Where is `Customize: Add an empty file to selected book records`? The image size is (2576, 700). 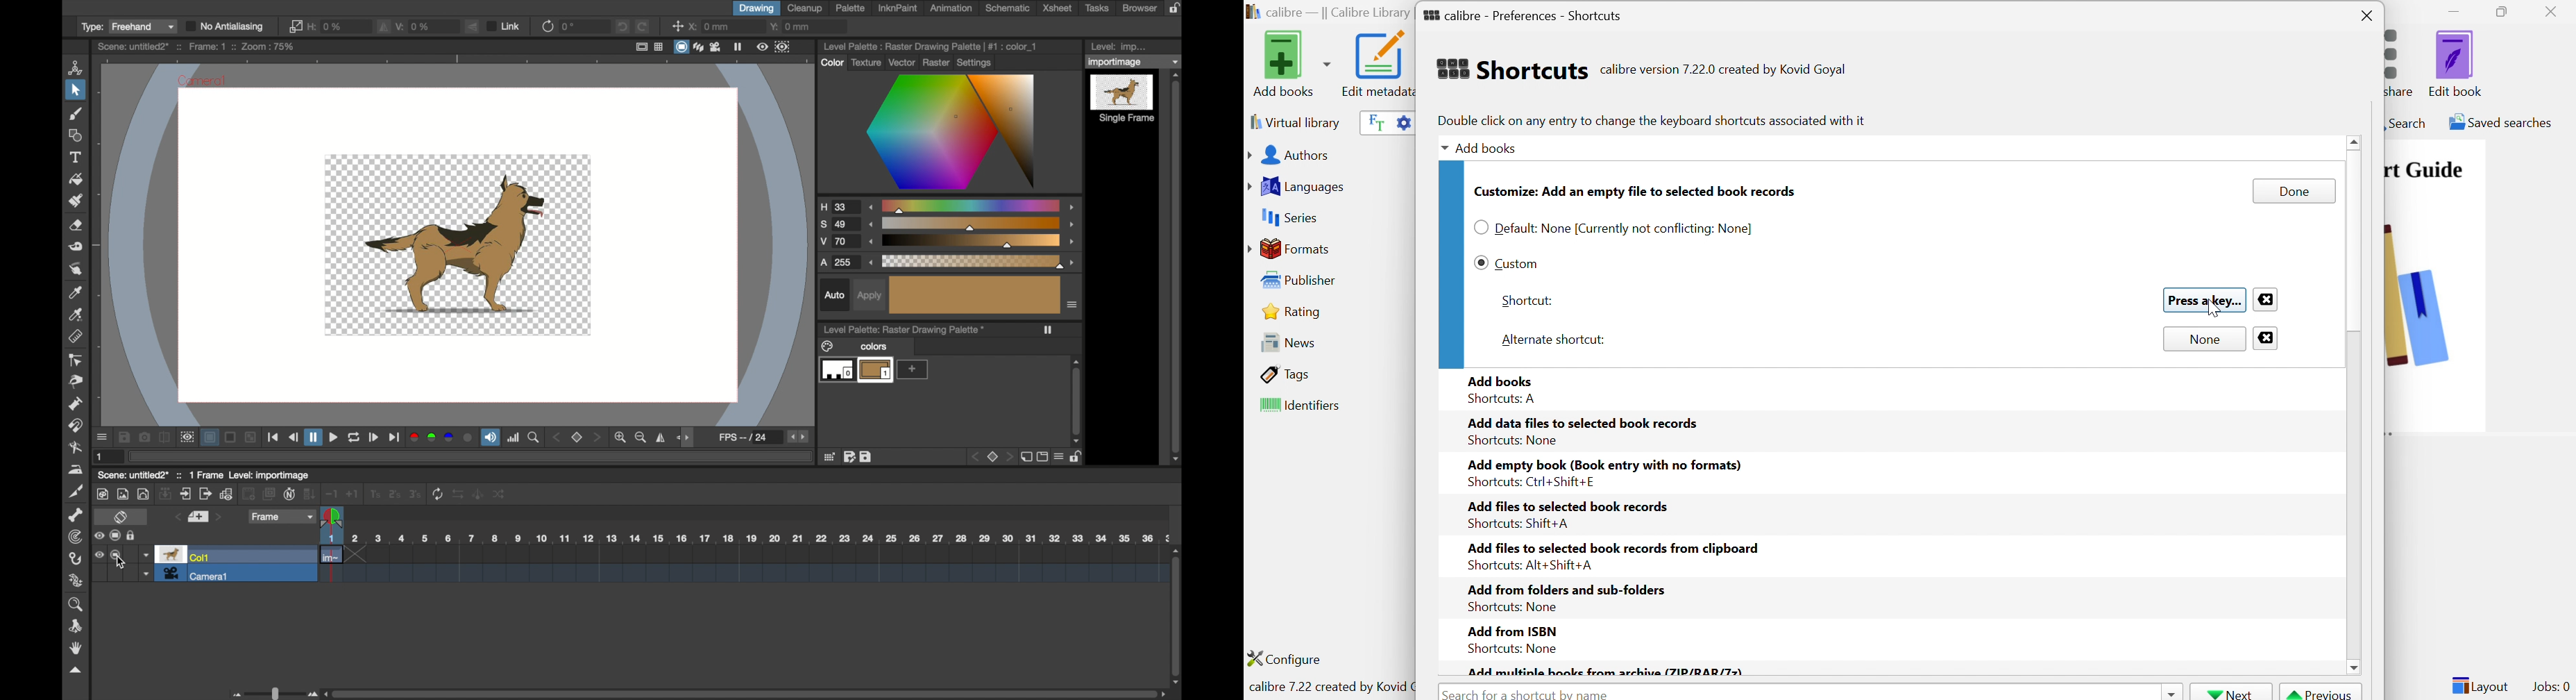
Customize: Add an empty file to selected book records is located at coordinates (1636, 191).